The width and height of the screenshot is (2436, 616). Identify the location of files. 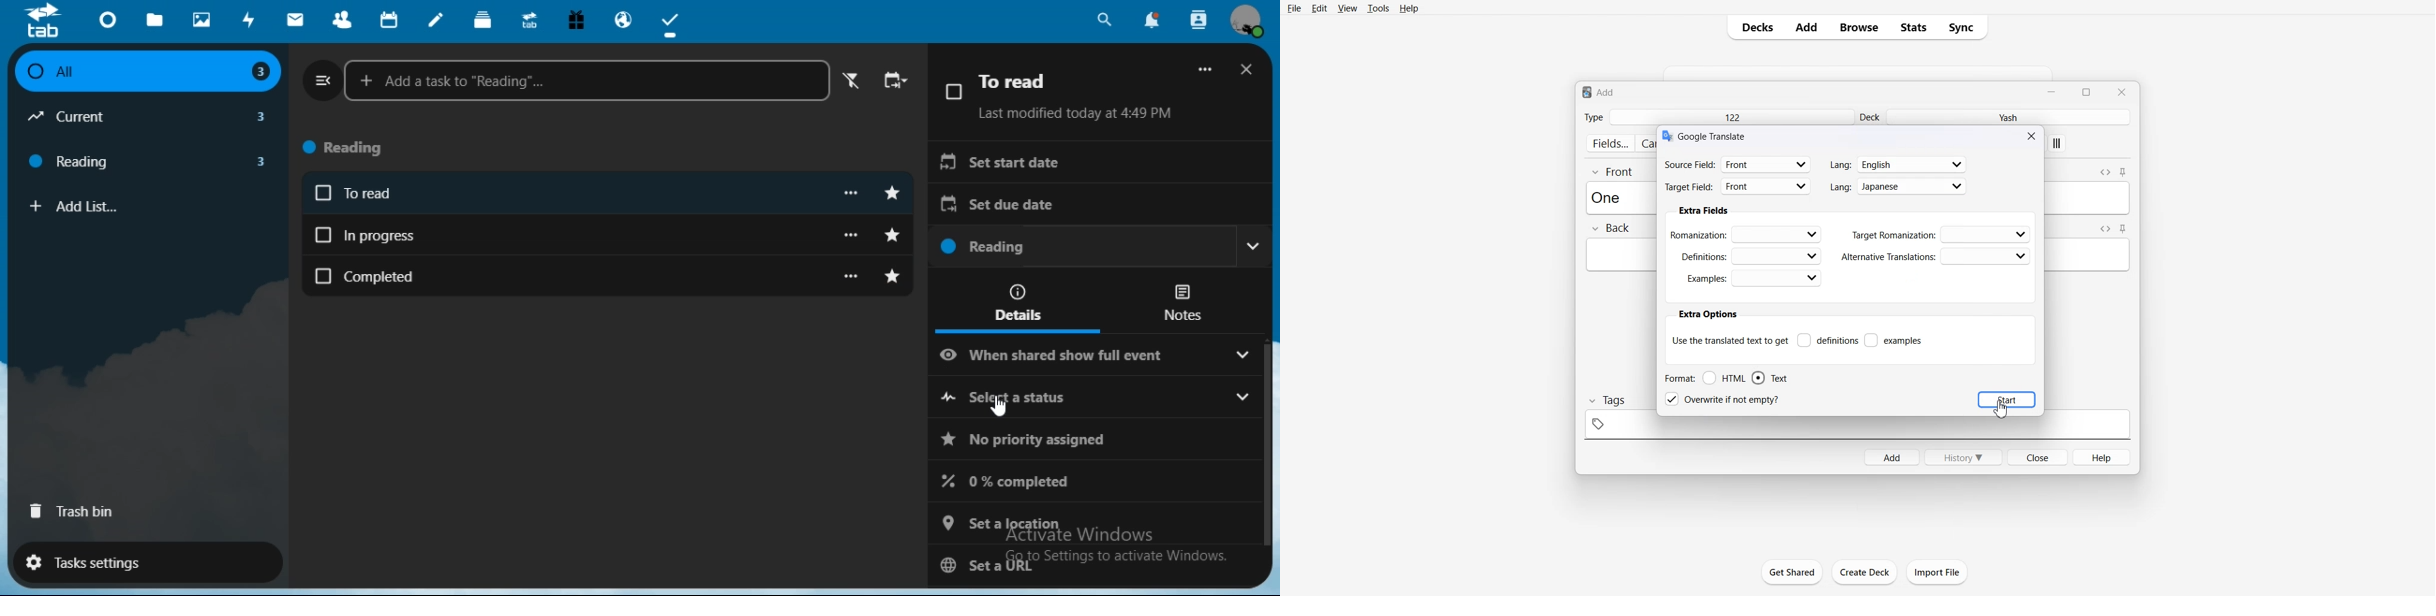
(156, 21).